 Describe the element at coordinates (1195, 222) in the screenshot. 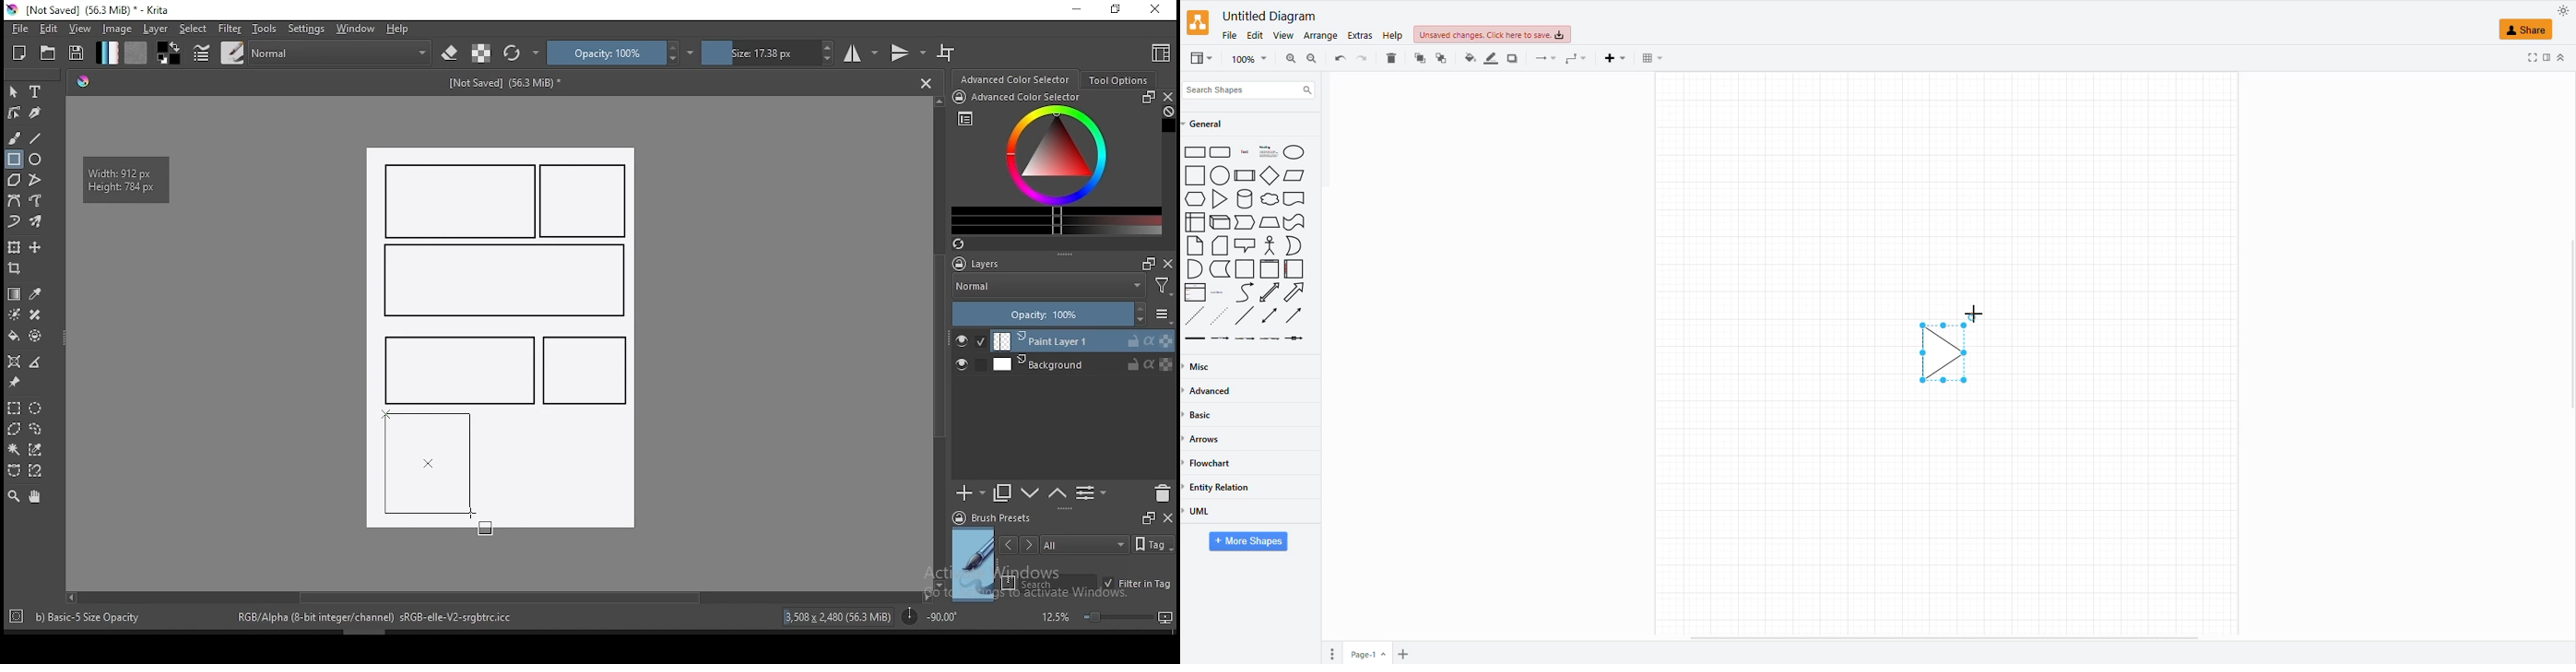

I see `Table` at that location.